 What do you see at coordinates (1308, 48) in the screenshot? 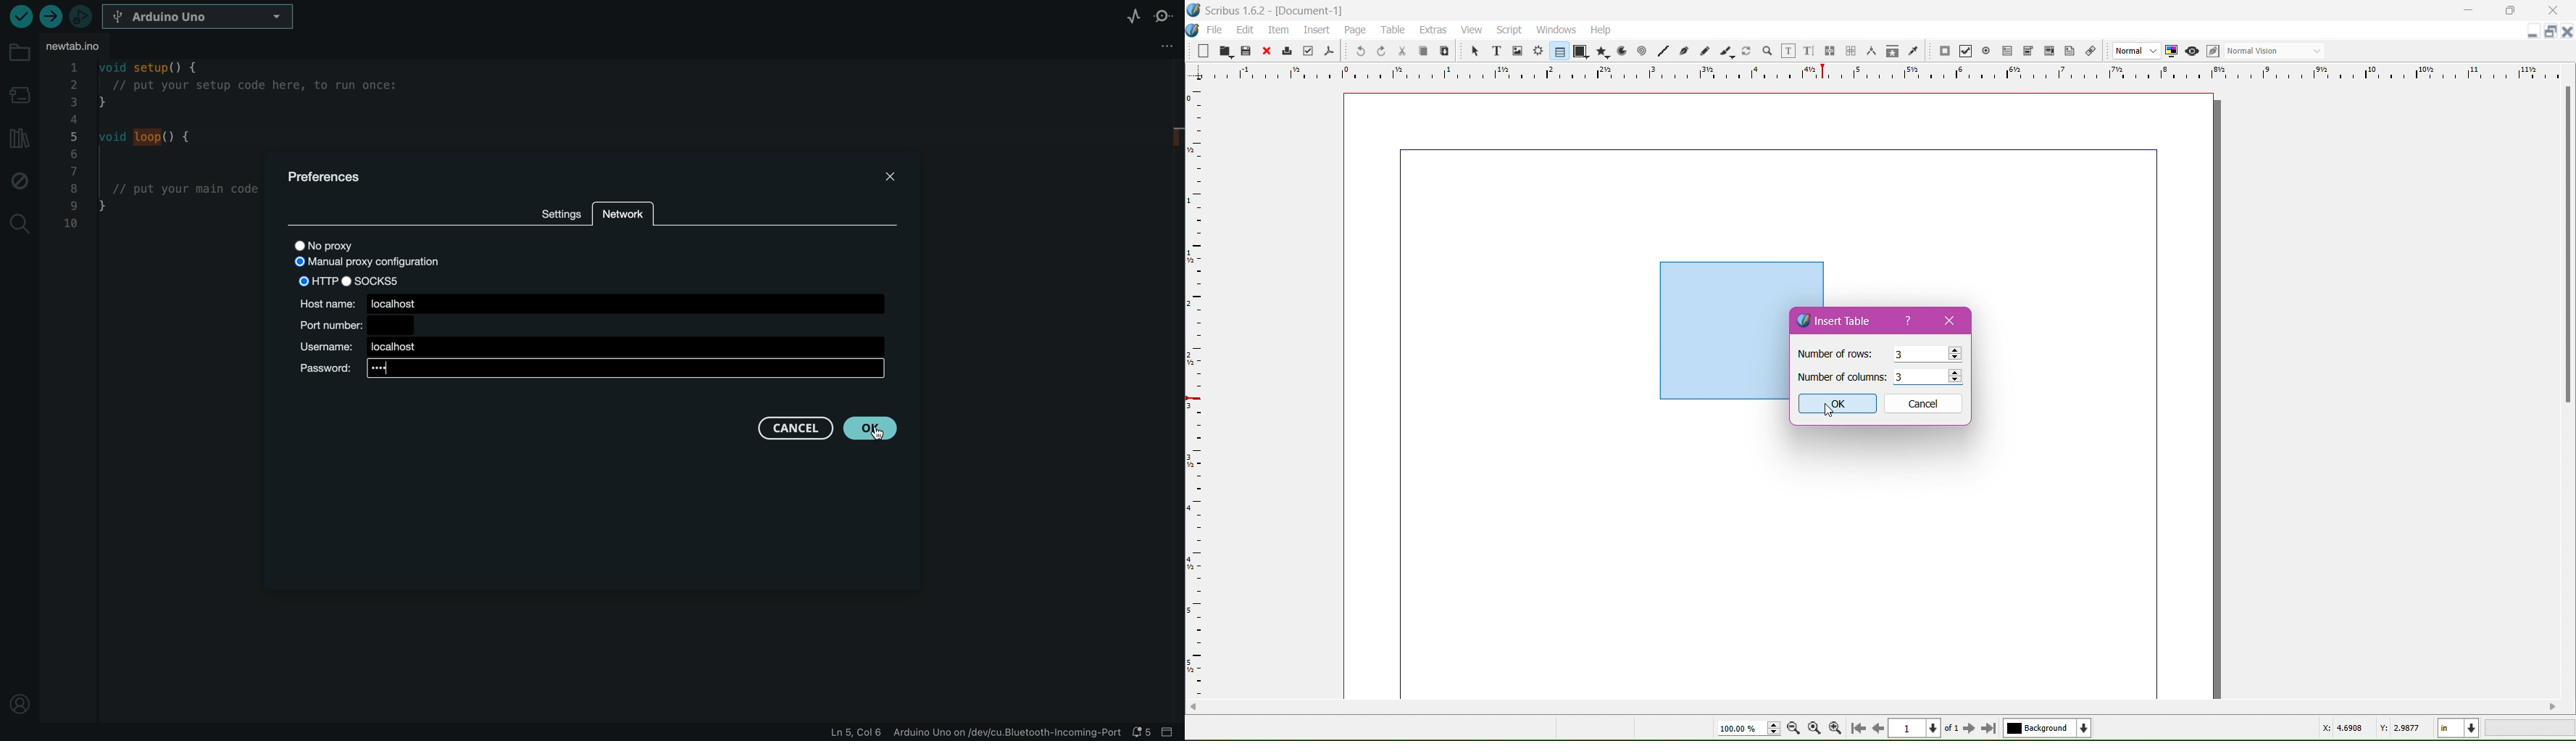
I see `Preflight Verifier` at bounding box center [1308, 48].